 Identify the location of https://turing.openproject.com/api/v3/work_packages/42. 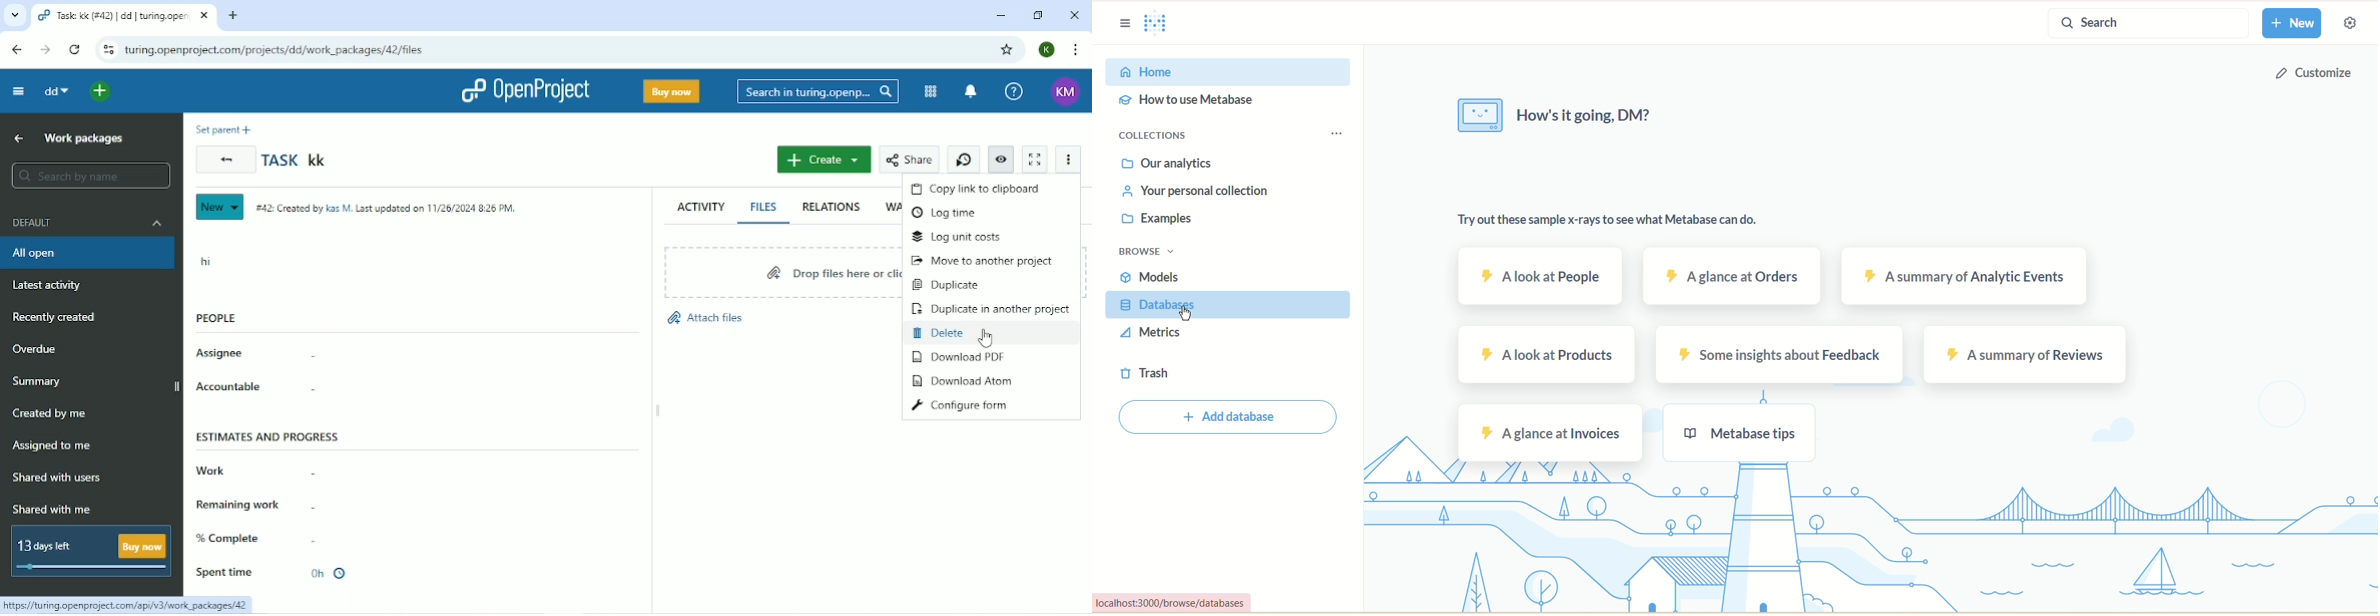
(128, 604).